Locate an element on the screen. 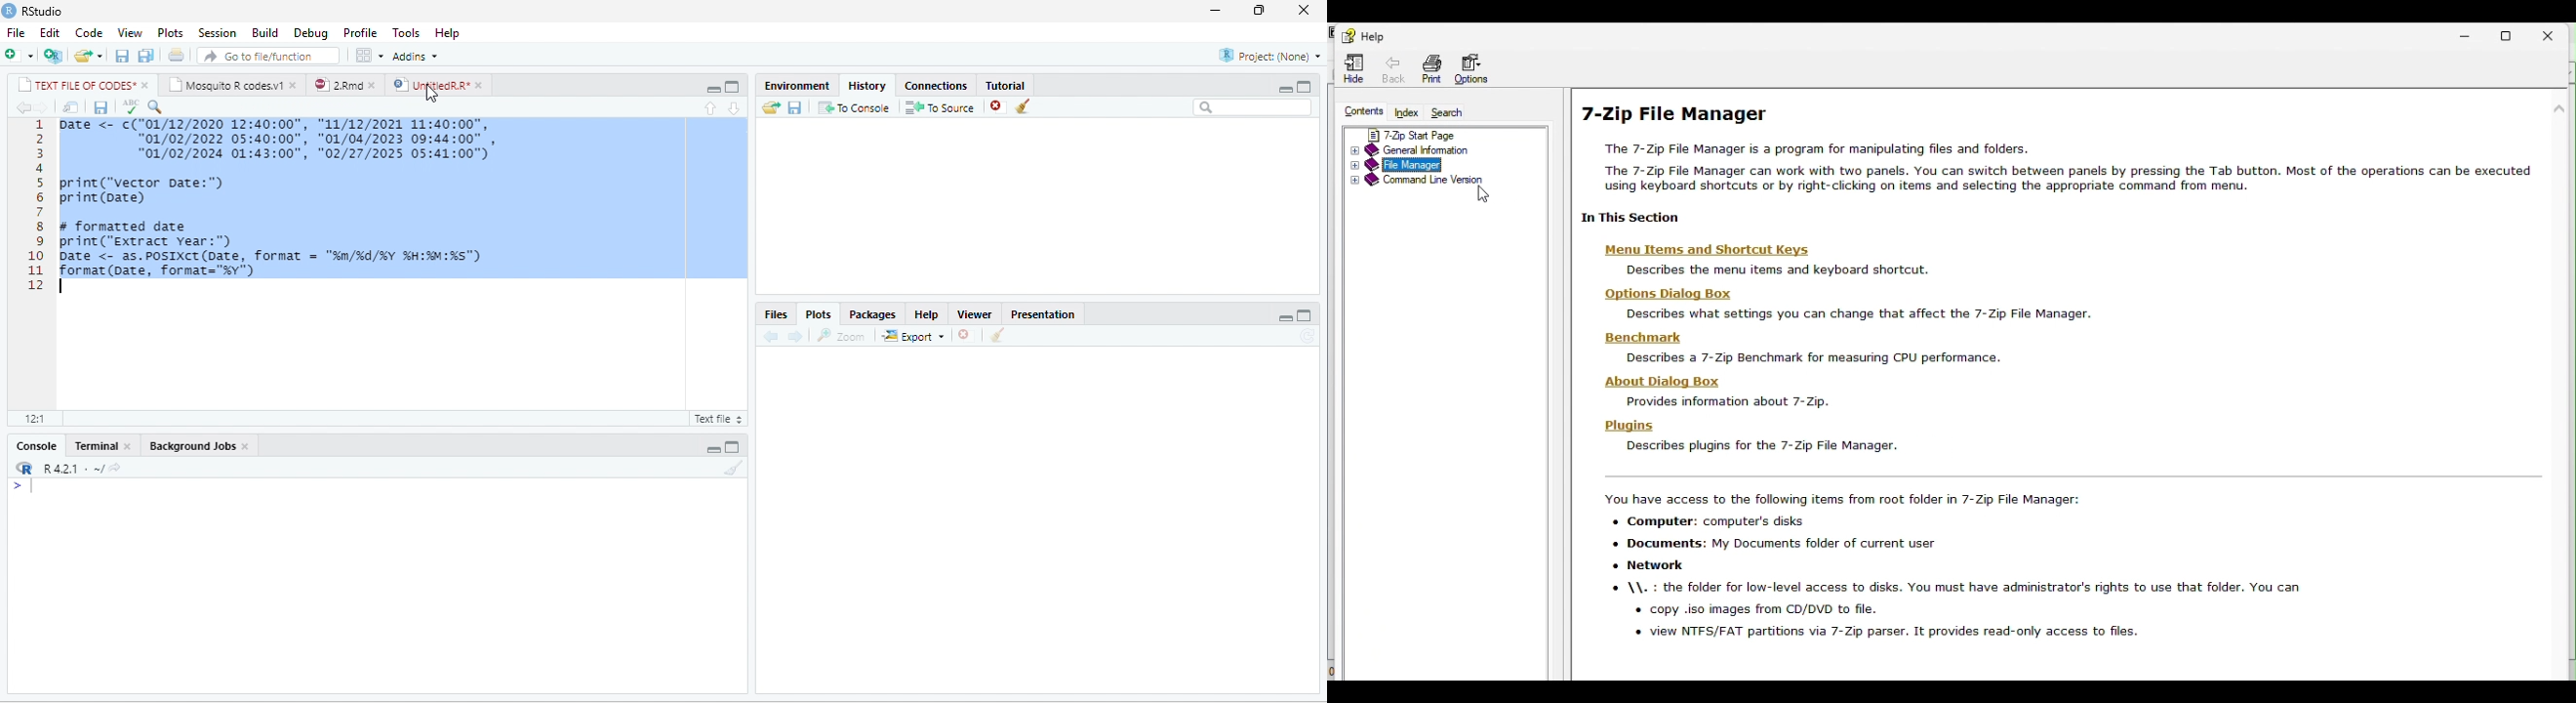  To Console is located at coordinates (853, 107).